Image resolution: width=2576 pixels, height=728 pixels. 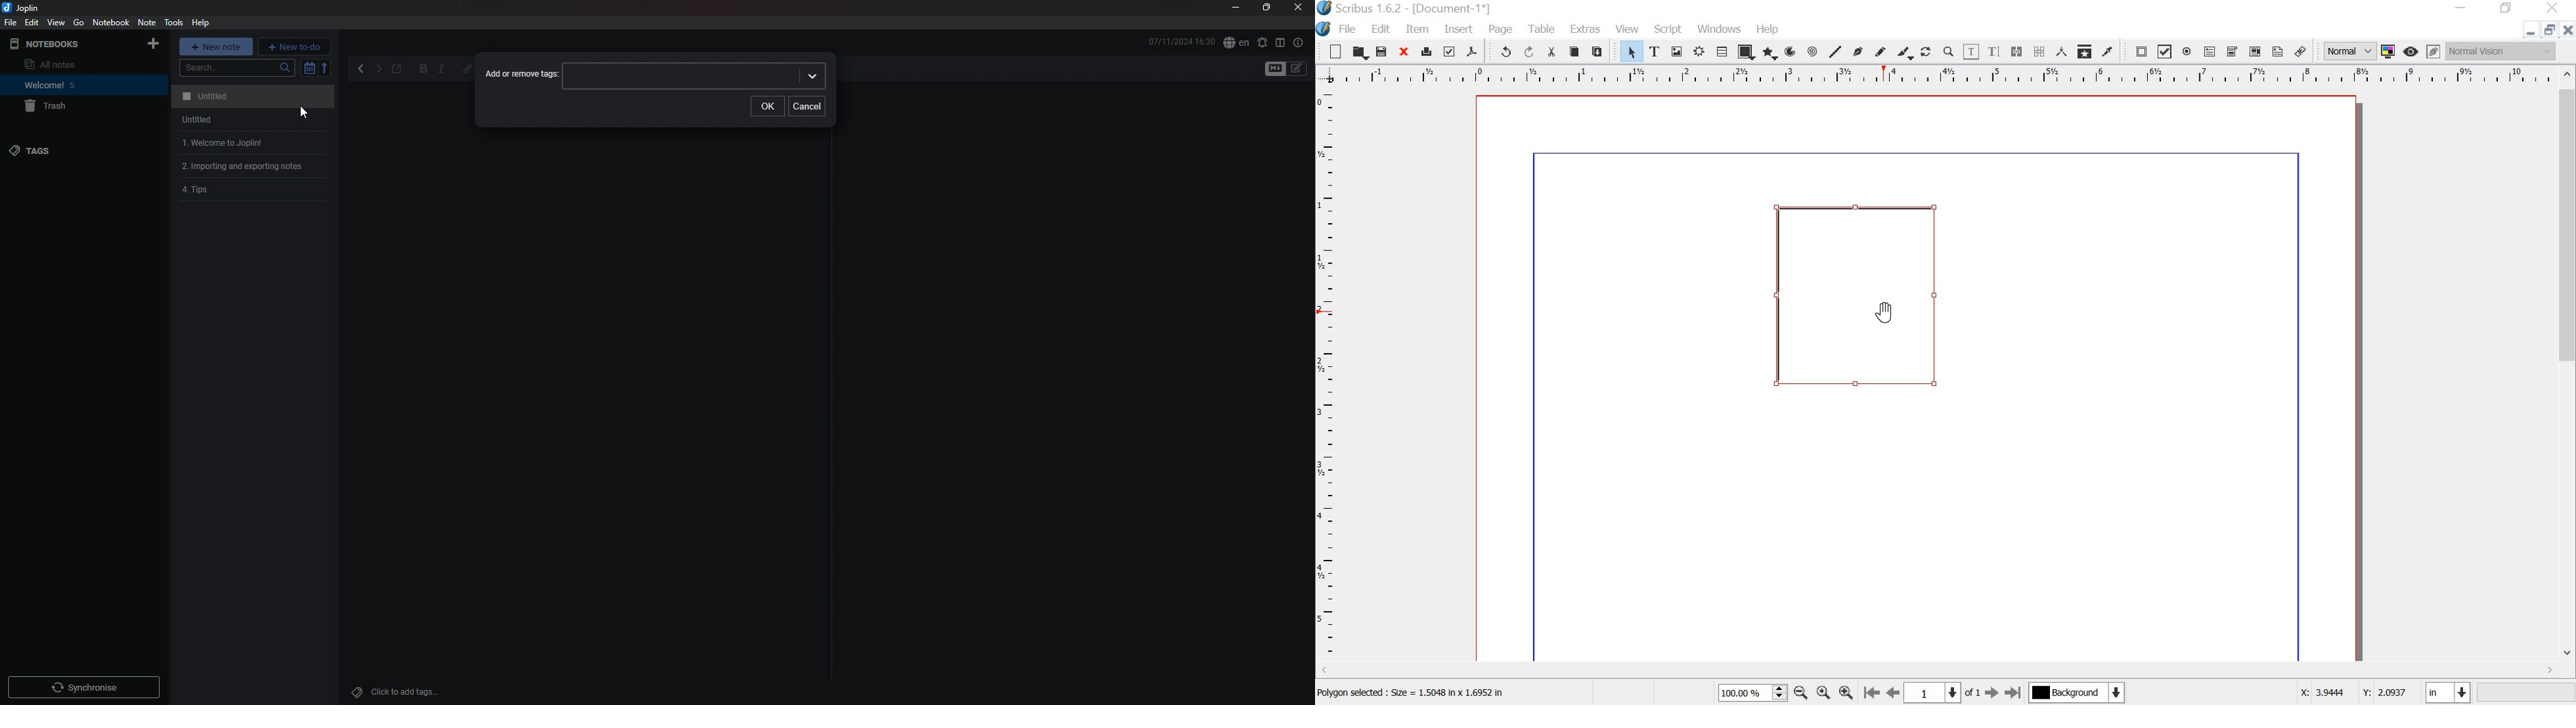 What do you see at coordinates (2390, 51) in the screenshot?
I see `toggle color management system` at bounding box center [2390, 51].